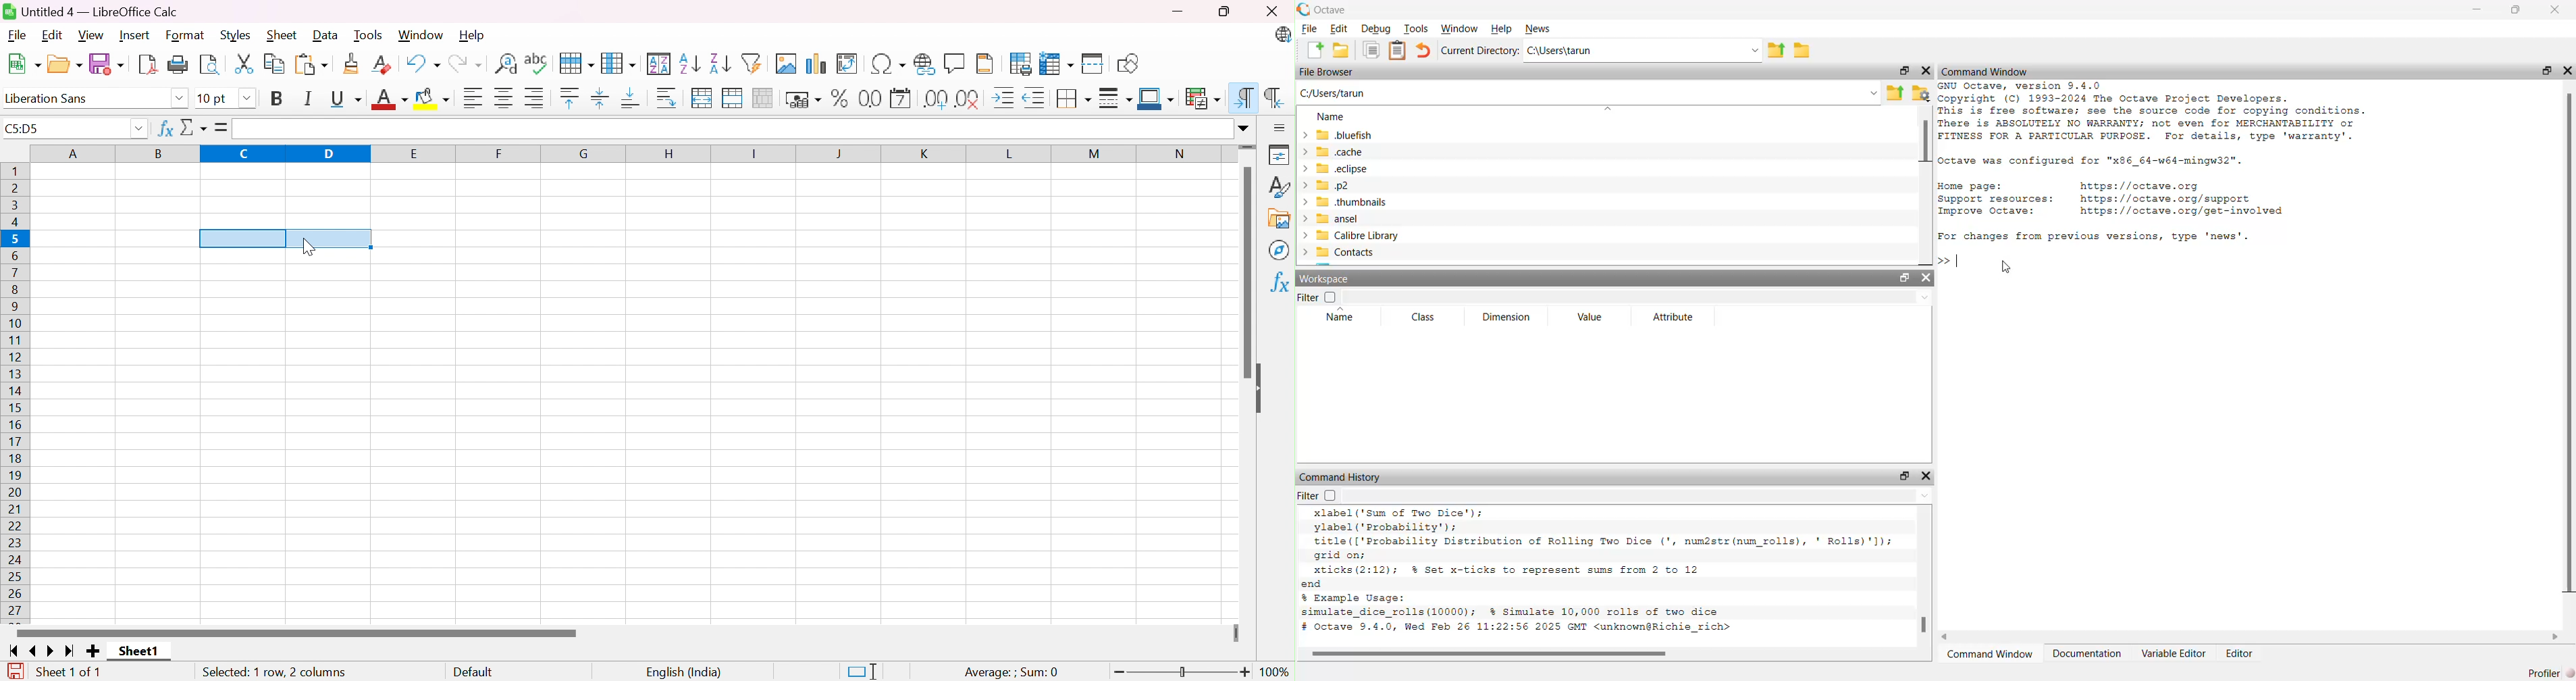  Describe the element at coordinates (95, 35) in the screenshot. I see `View` at that location.